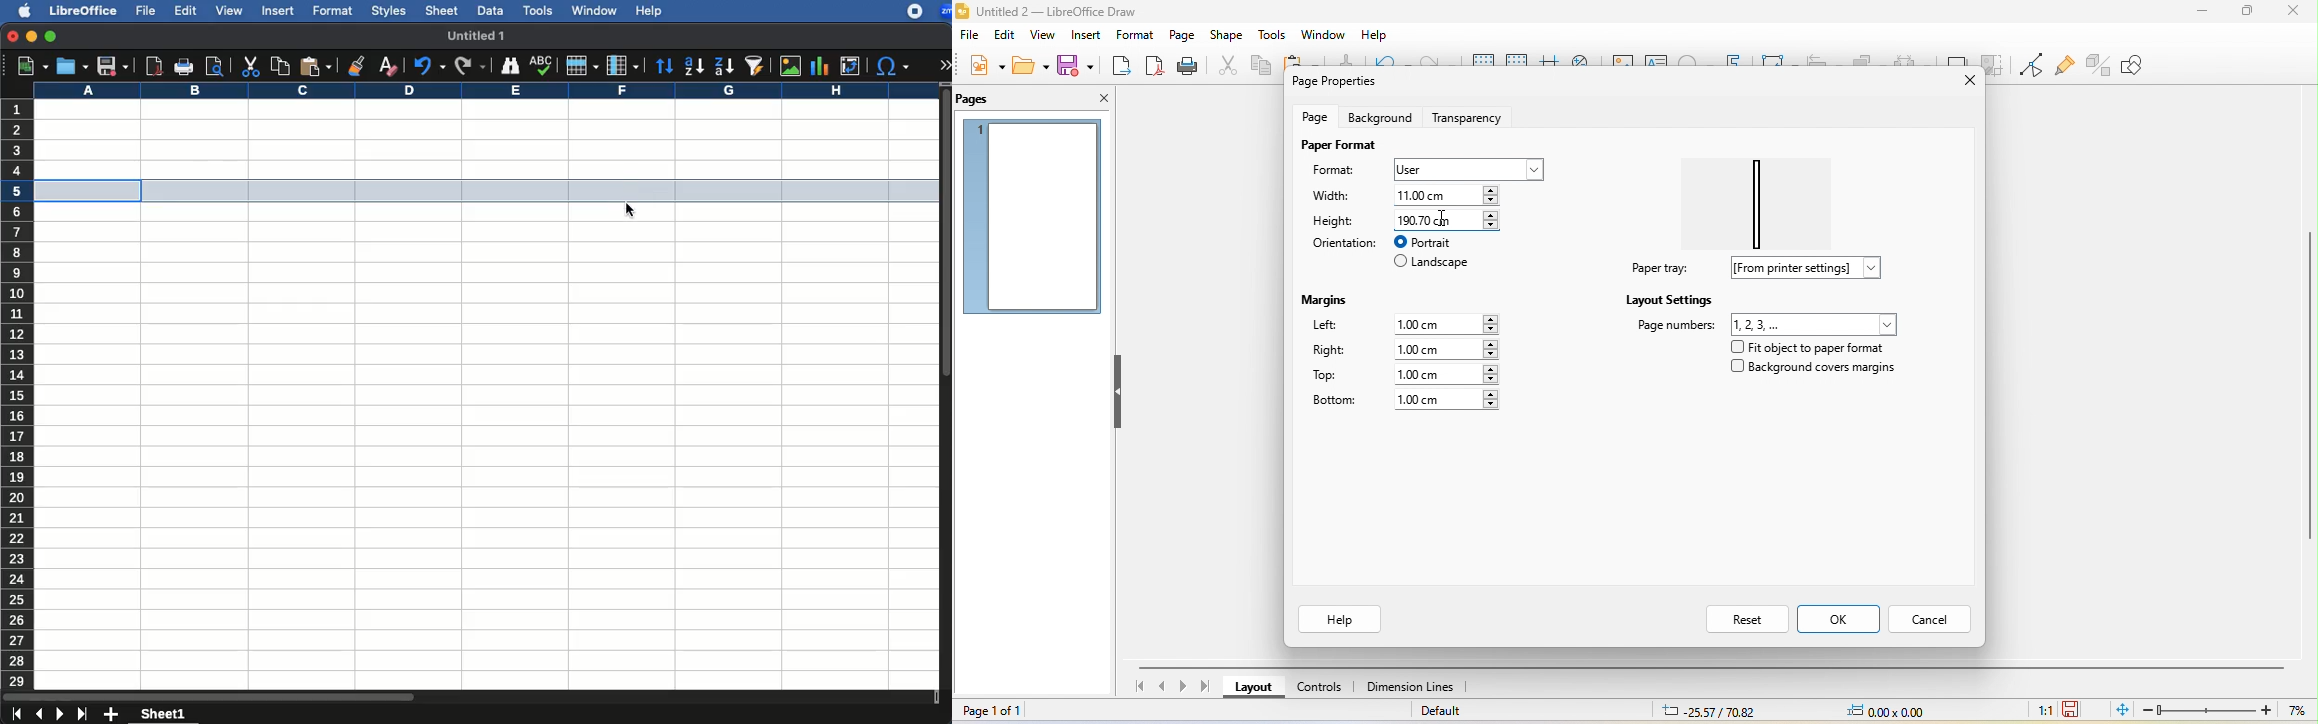 The image size is (2324, 728). I want to click on 1.00 cm, so click(1447, 400).